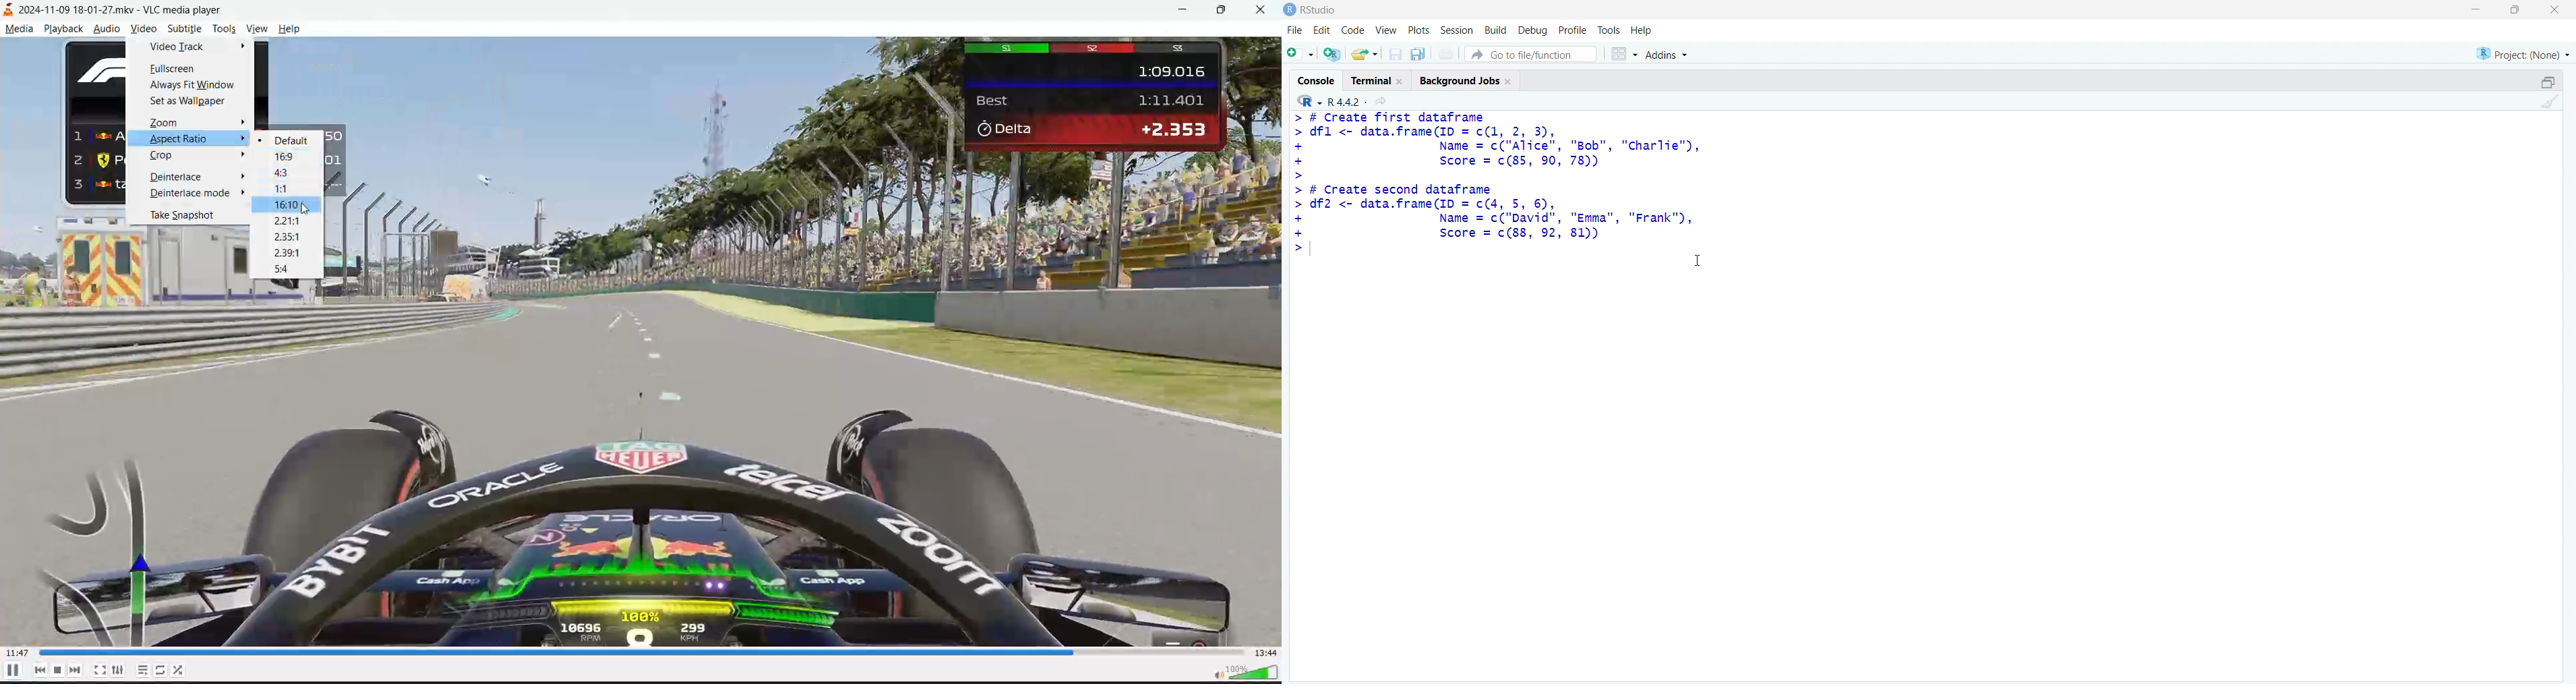 The width and height of the screenshot is (2576, 700). What do you see at coordinates (1319, 9) in the screenshot?
I see `Rstudio` at bounding box center [1319, 9].